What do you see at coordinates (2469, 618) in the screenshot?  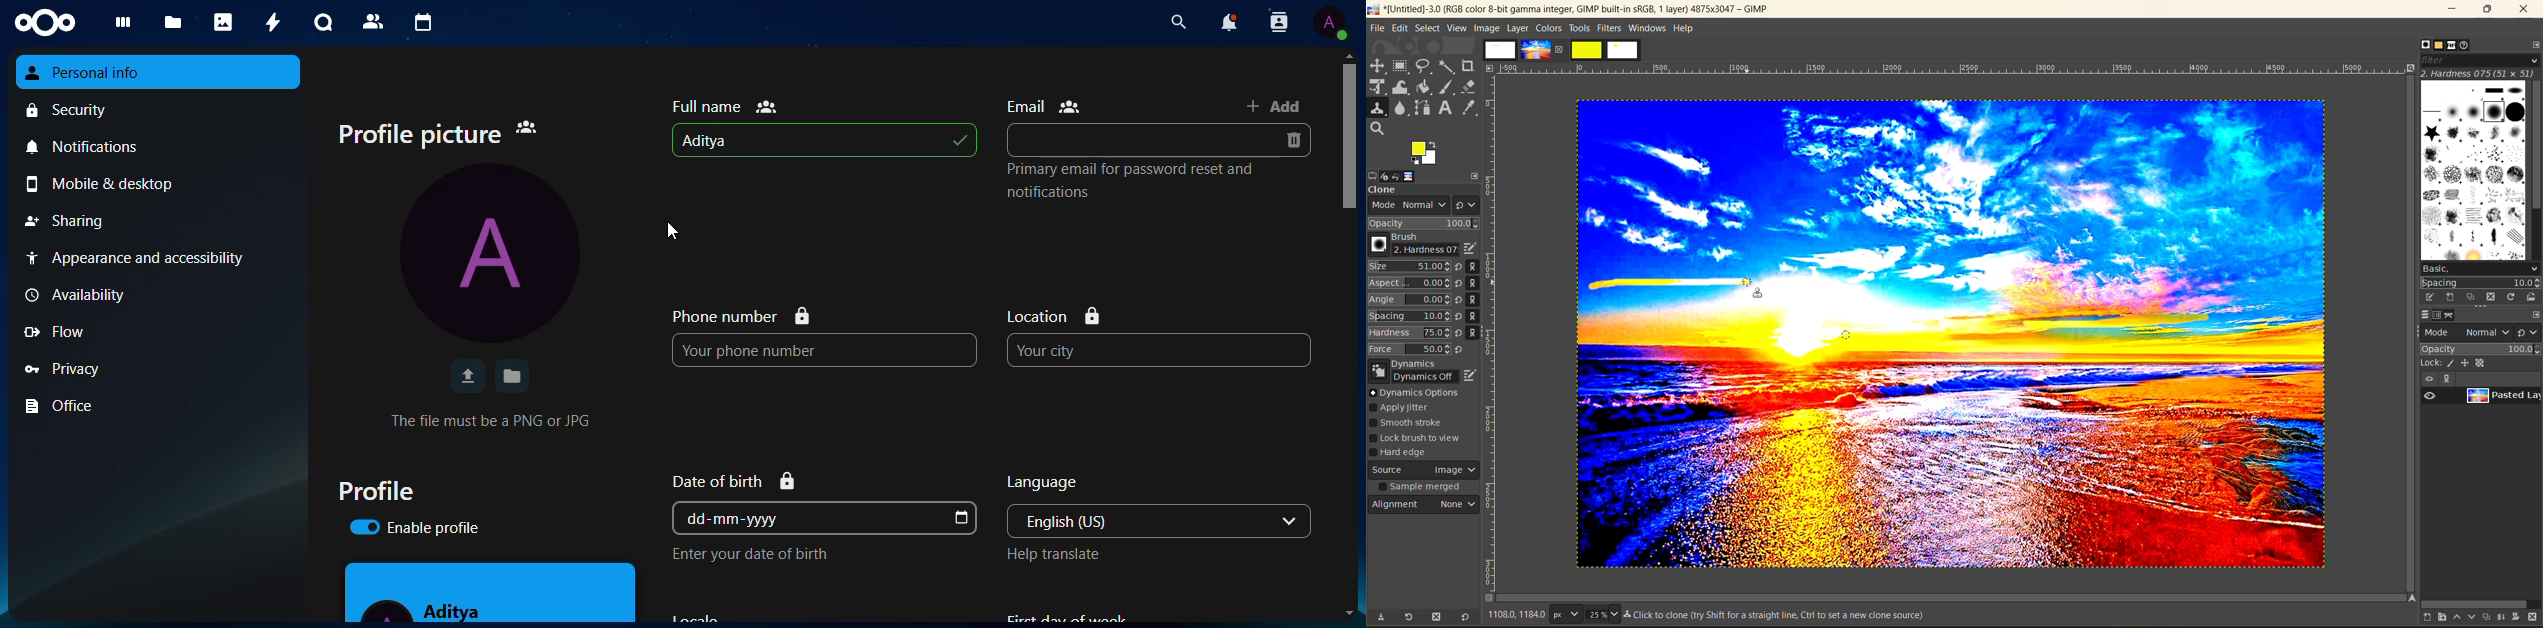 I see `lower this layer` at bounding box center [2469, 618].